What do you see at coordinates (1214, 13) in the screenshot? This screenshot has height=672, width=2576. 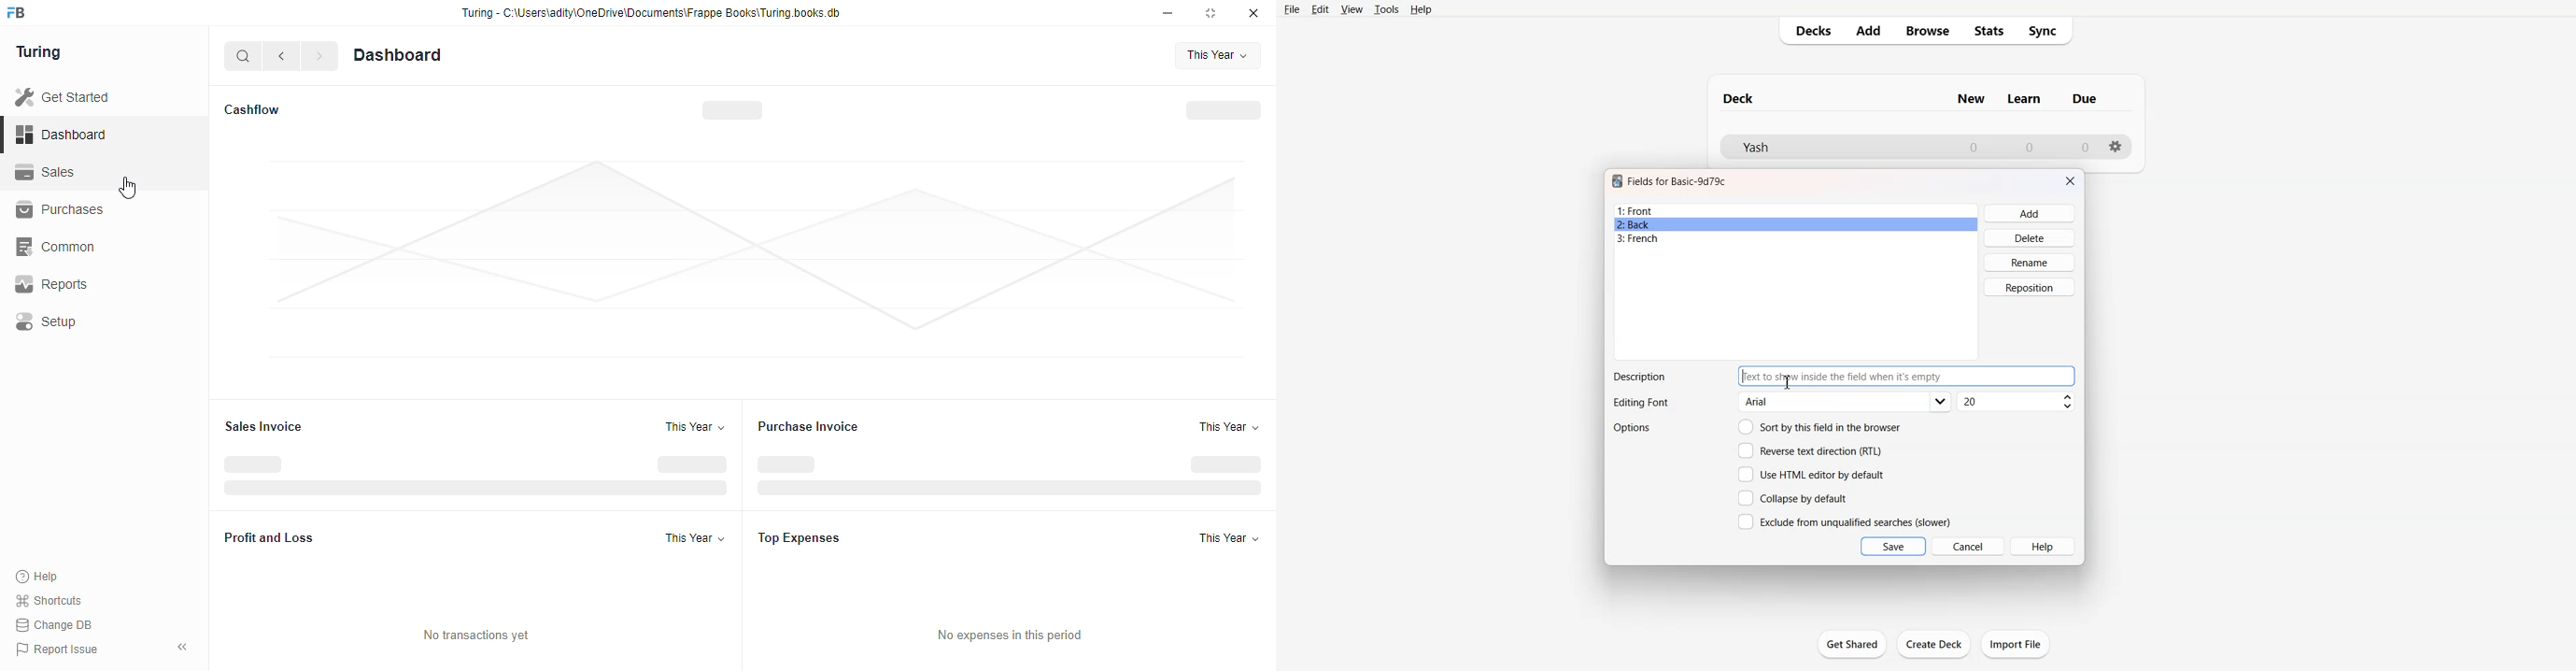 I see `maximise` at bounding box center [1214, 13].